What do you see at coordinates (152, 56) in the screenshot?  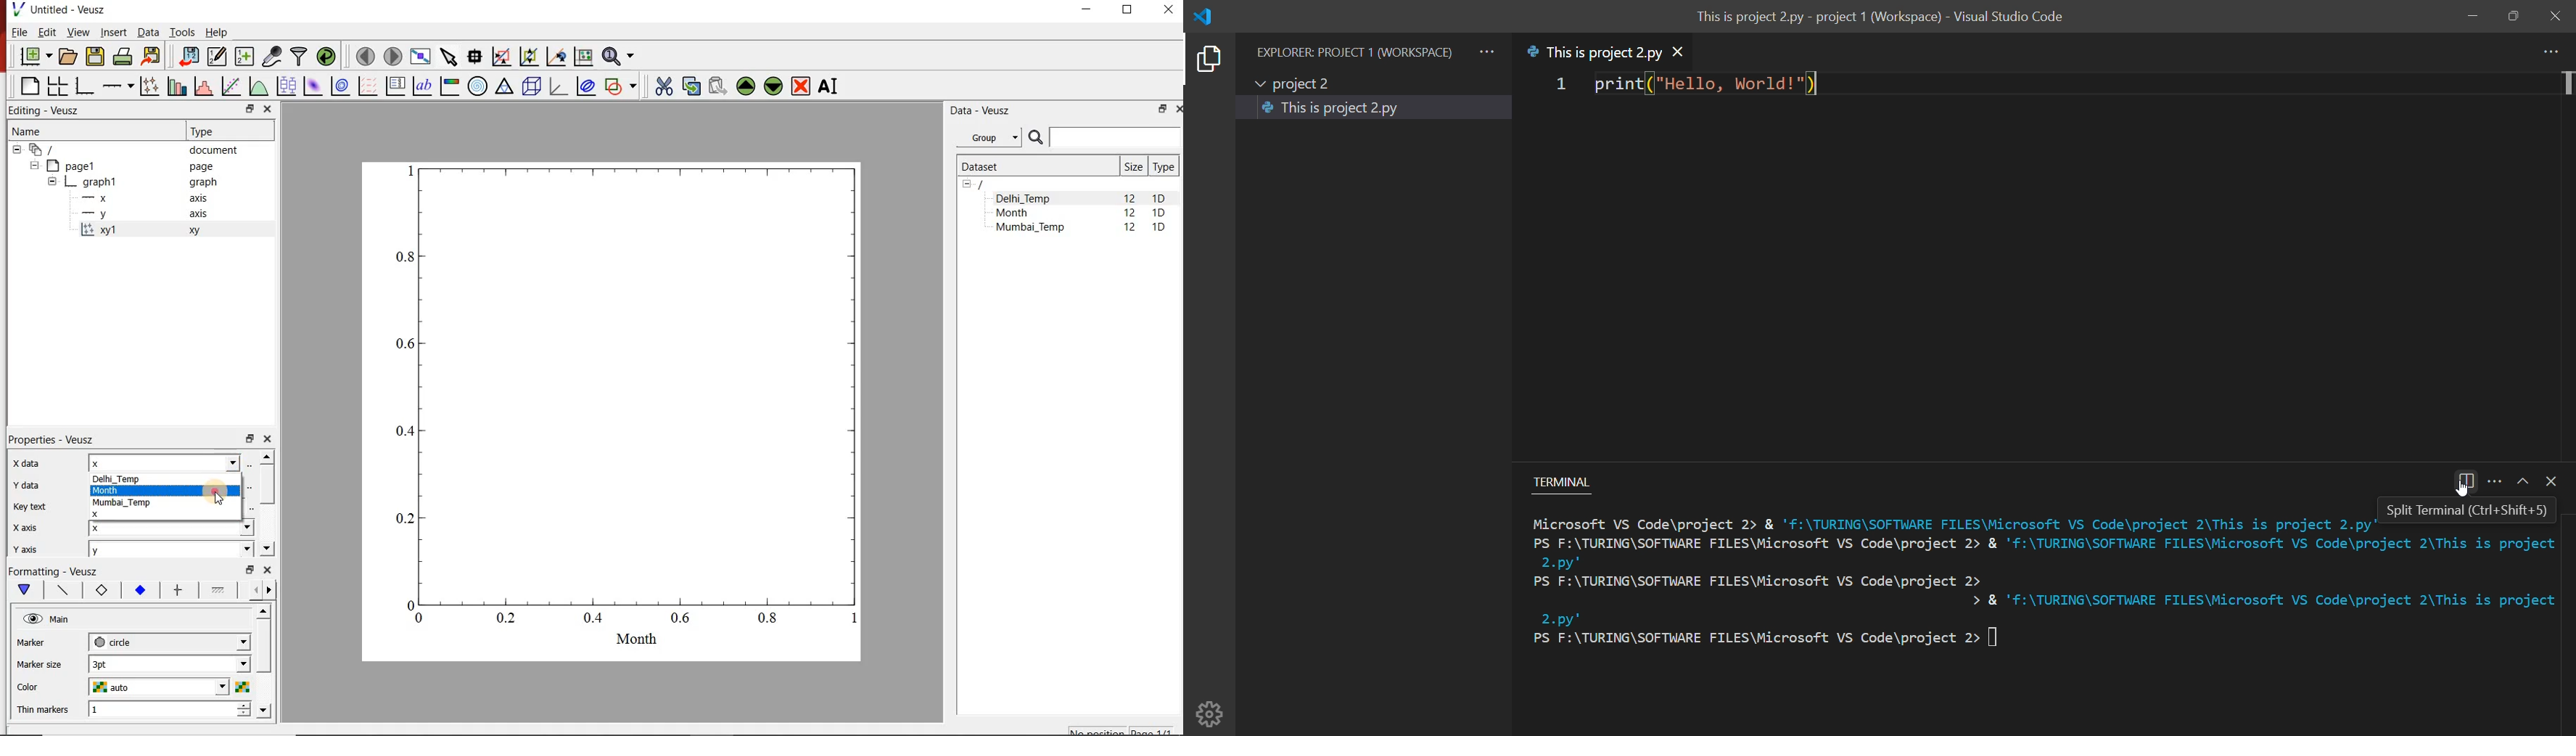 I see `export to graphics format` at bounding box center [152, 56].